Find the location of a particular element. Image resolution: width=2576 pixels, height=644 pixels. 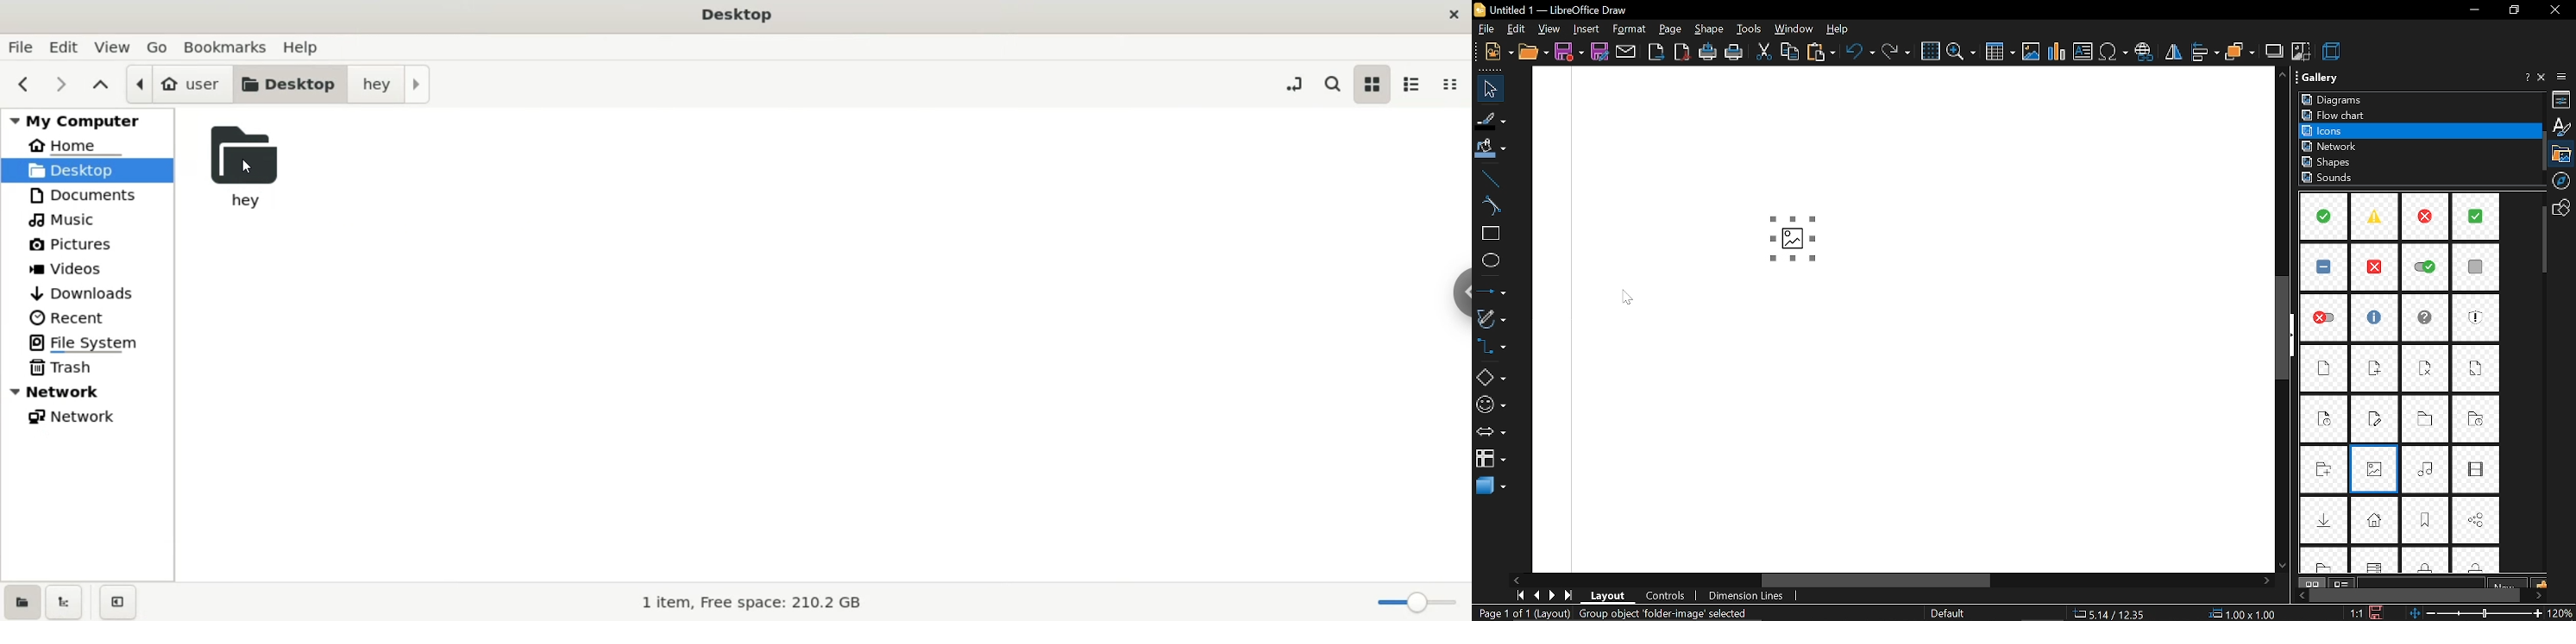

recent is located at coordinates (86, 317).